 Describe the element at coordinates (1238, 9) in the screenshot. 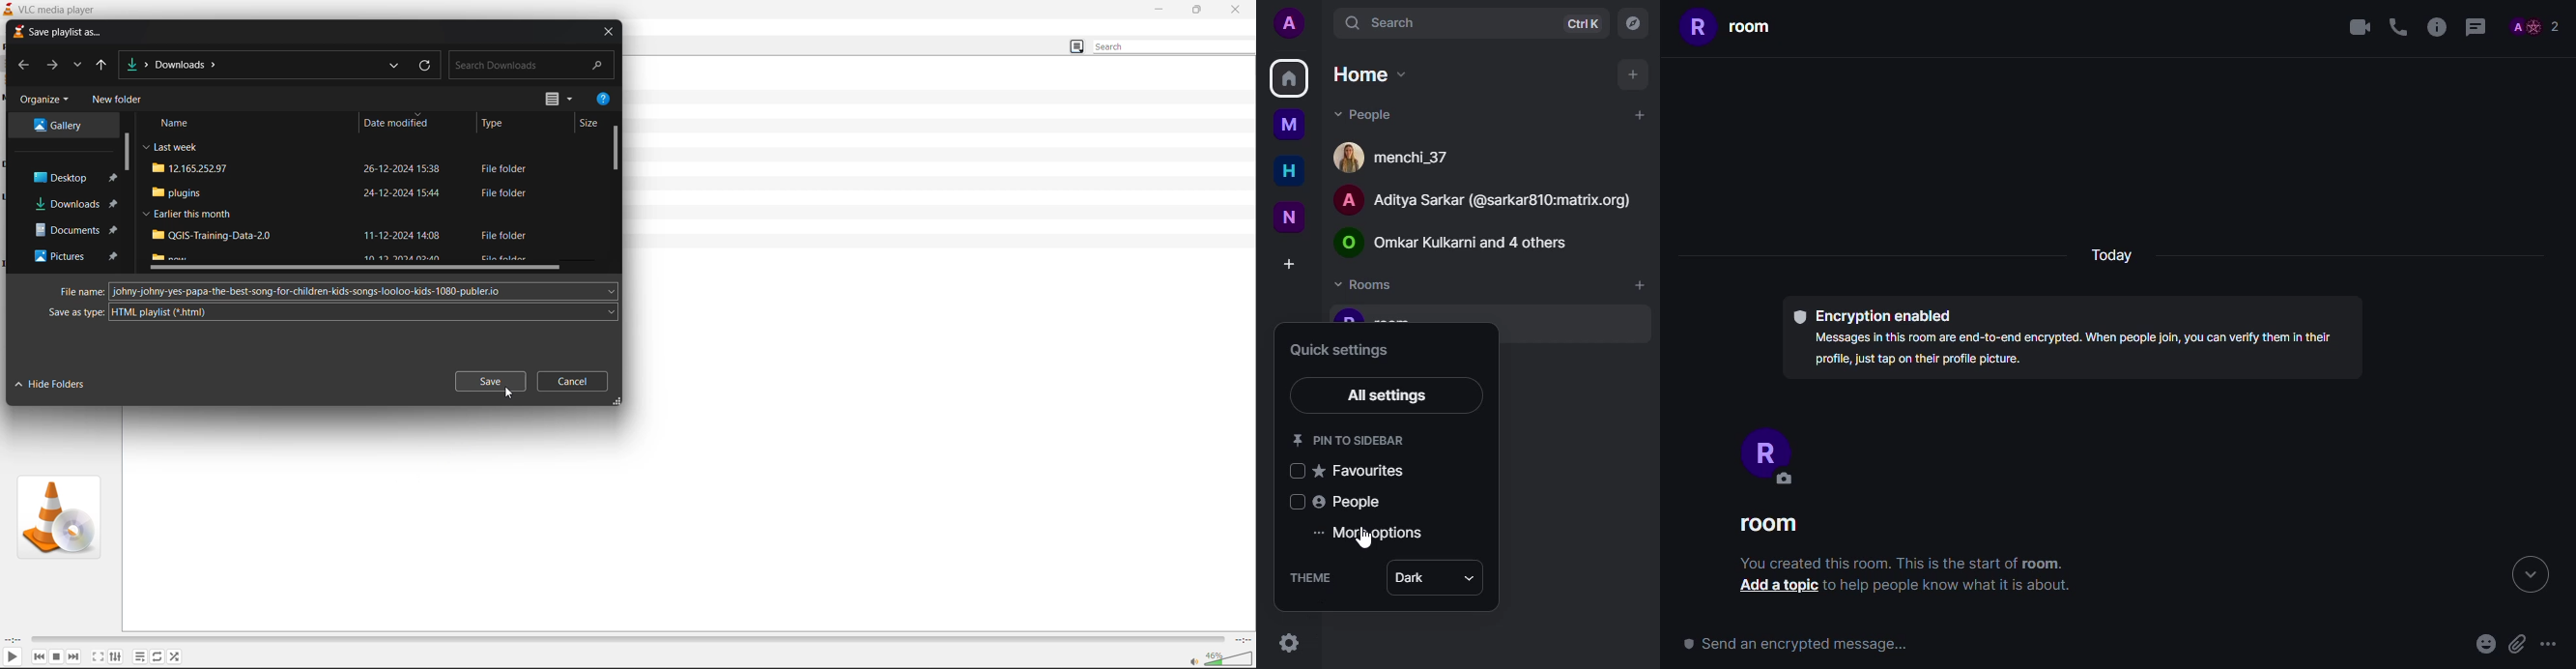

I see `close` at that location.